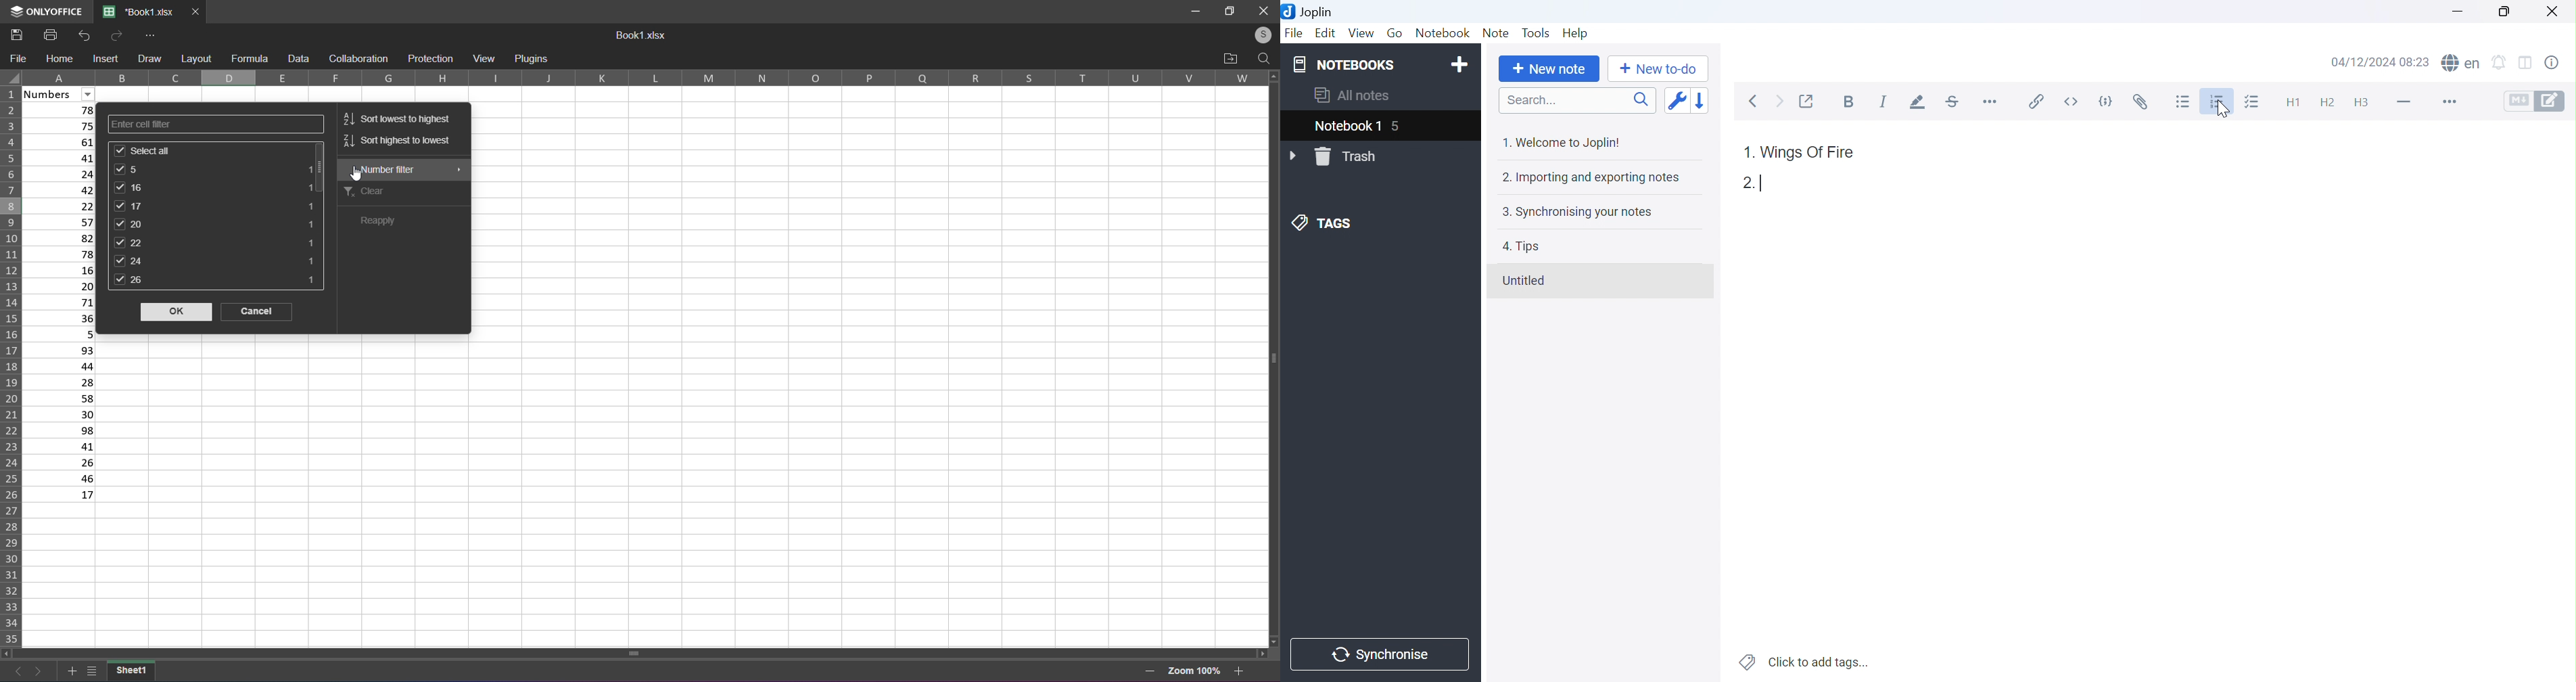  I want to click on Synchronise, so click(1380, 652).